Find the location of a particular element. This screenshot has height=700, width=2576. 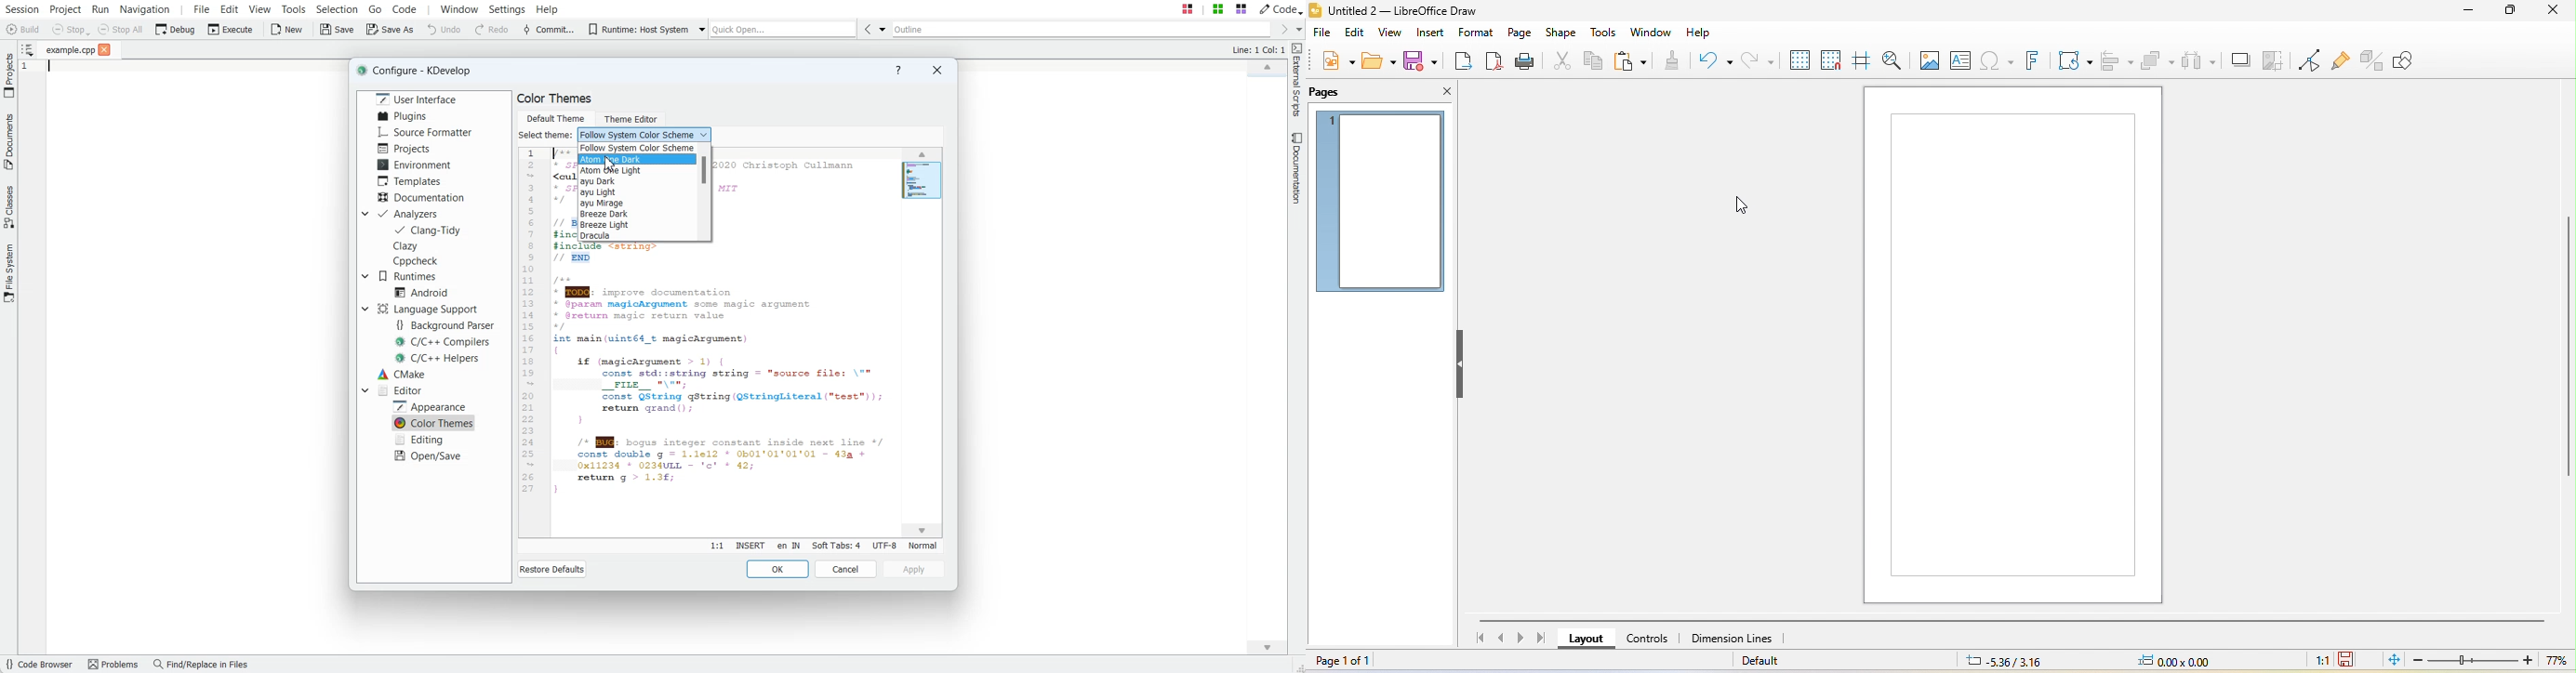

click to save the document is located at coordinates (2347, 658).